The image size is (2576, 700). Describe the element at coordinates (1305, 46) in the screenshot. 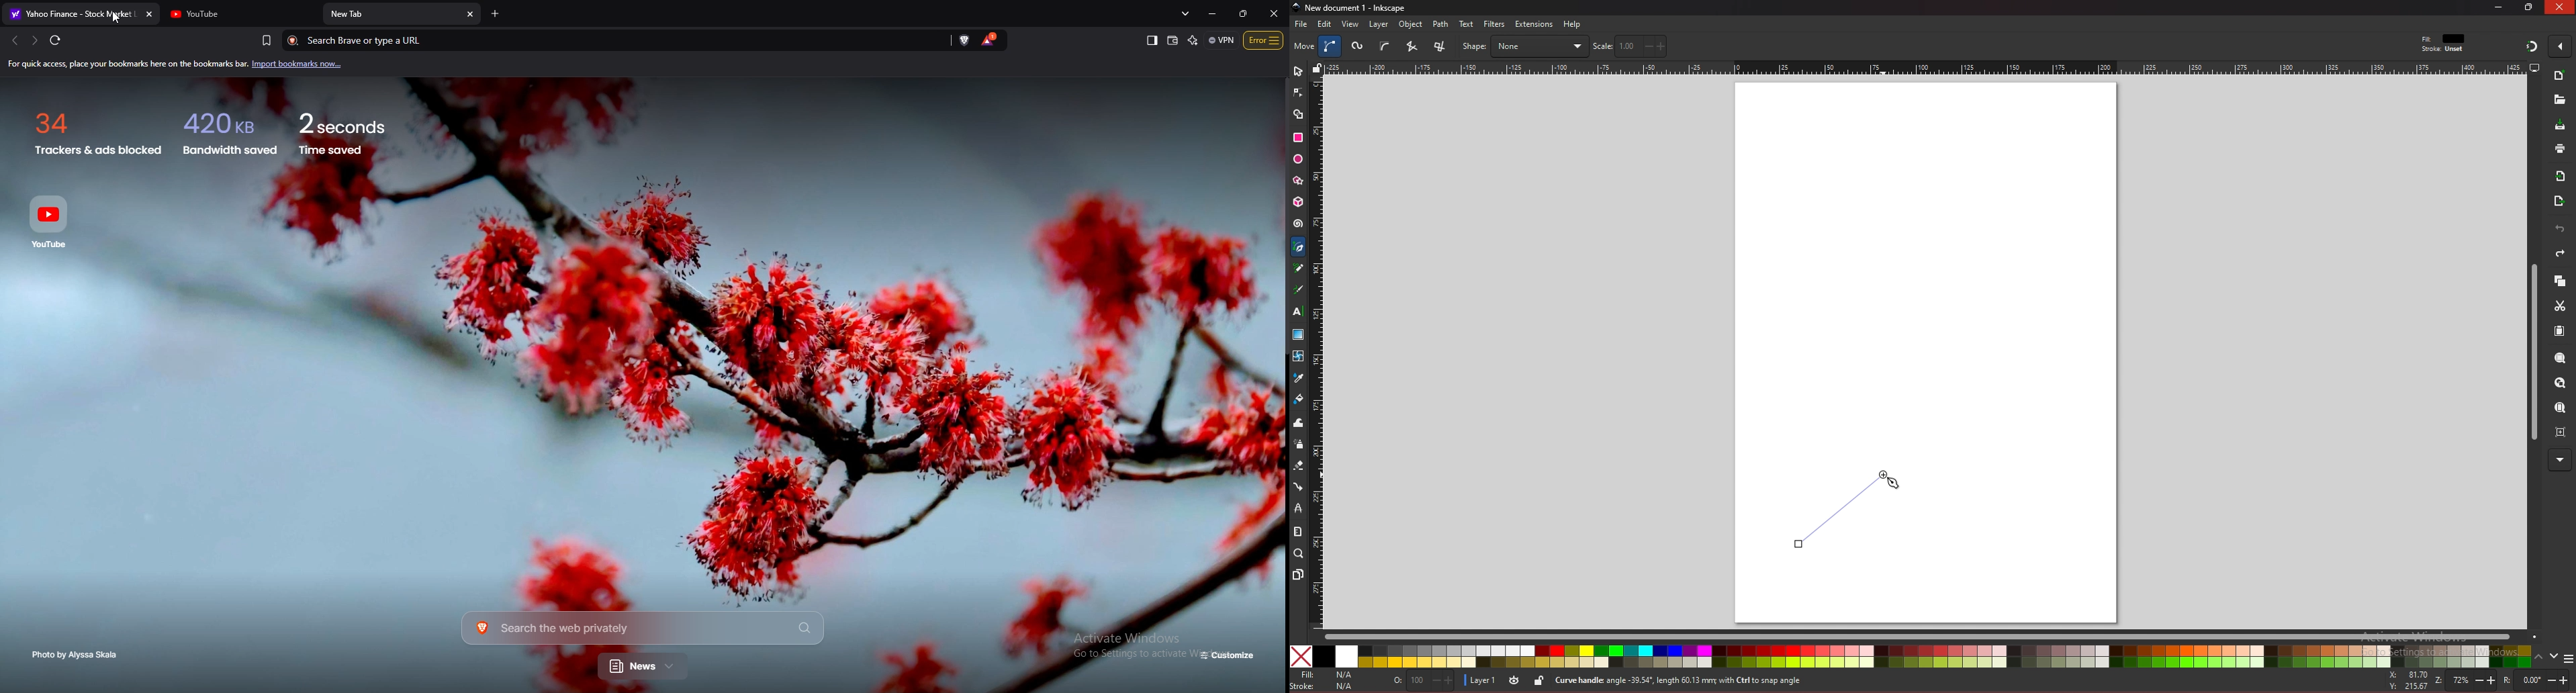

I see `move` at that location.